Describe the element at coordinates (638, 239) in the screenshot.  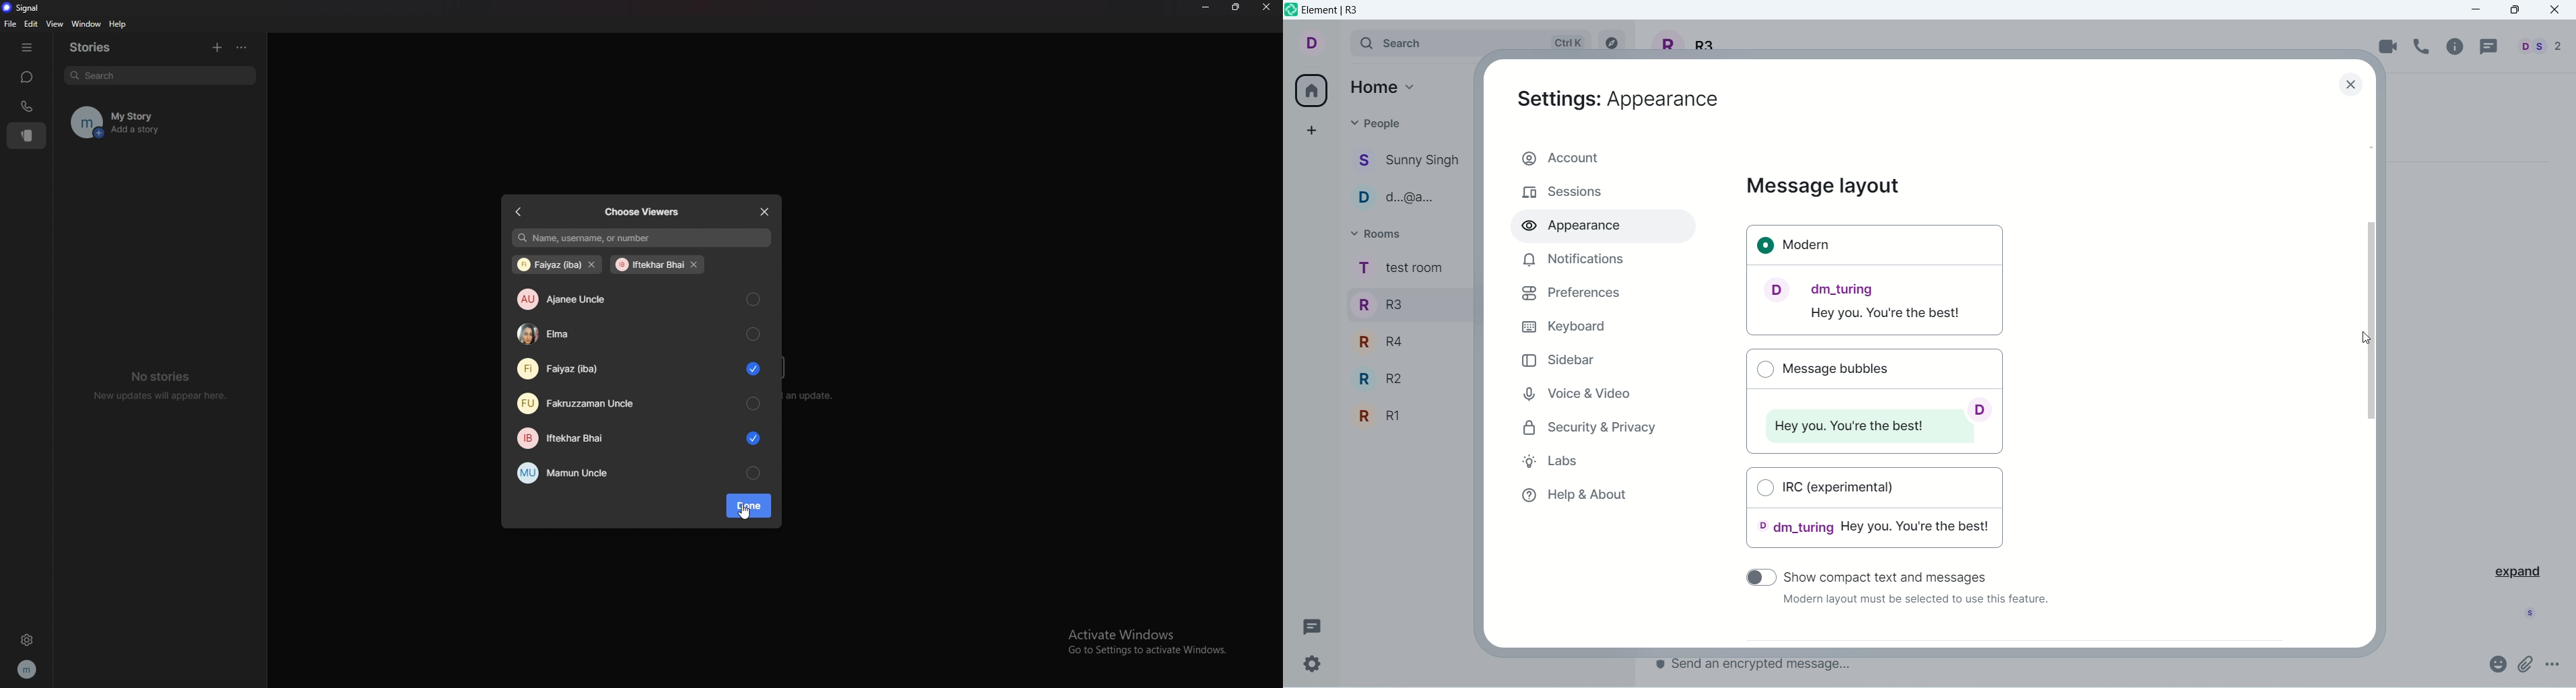
I see `name, username, or number` at that location.